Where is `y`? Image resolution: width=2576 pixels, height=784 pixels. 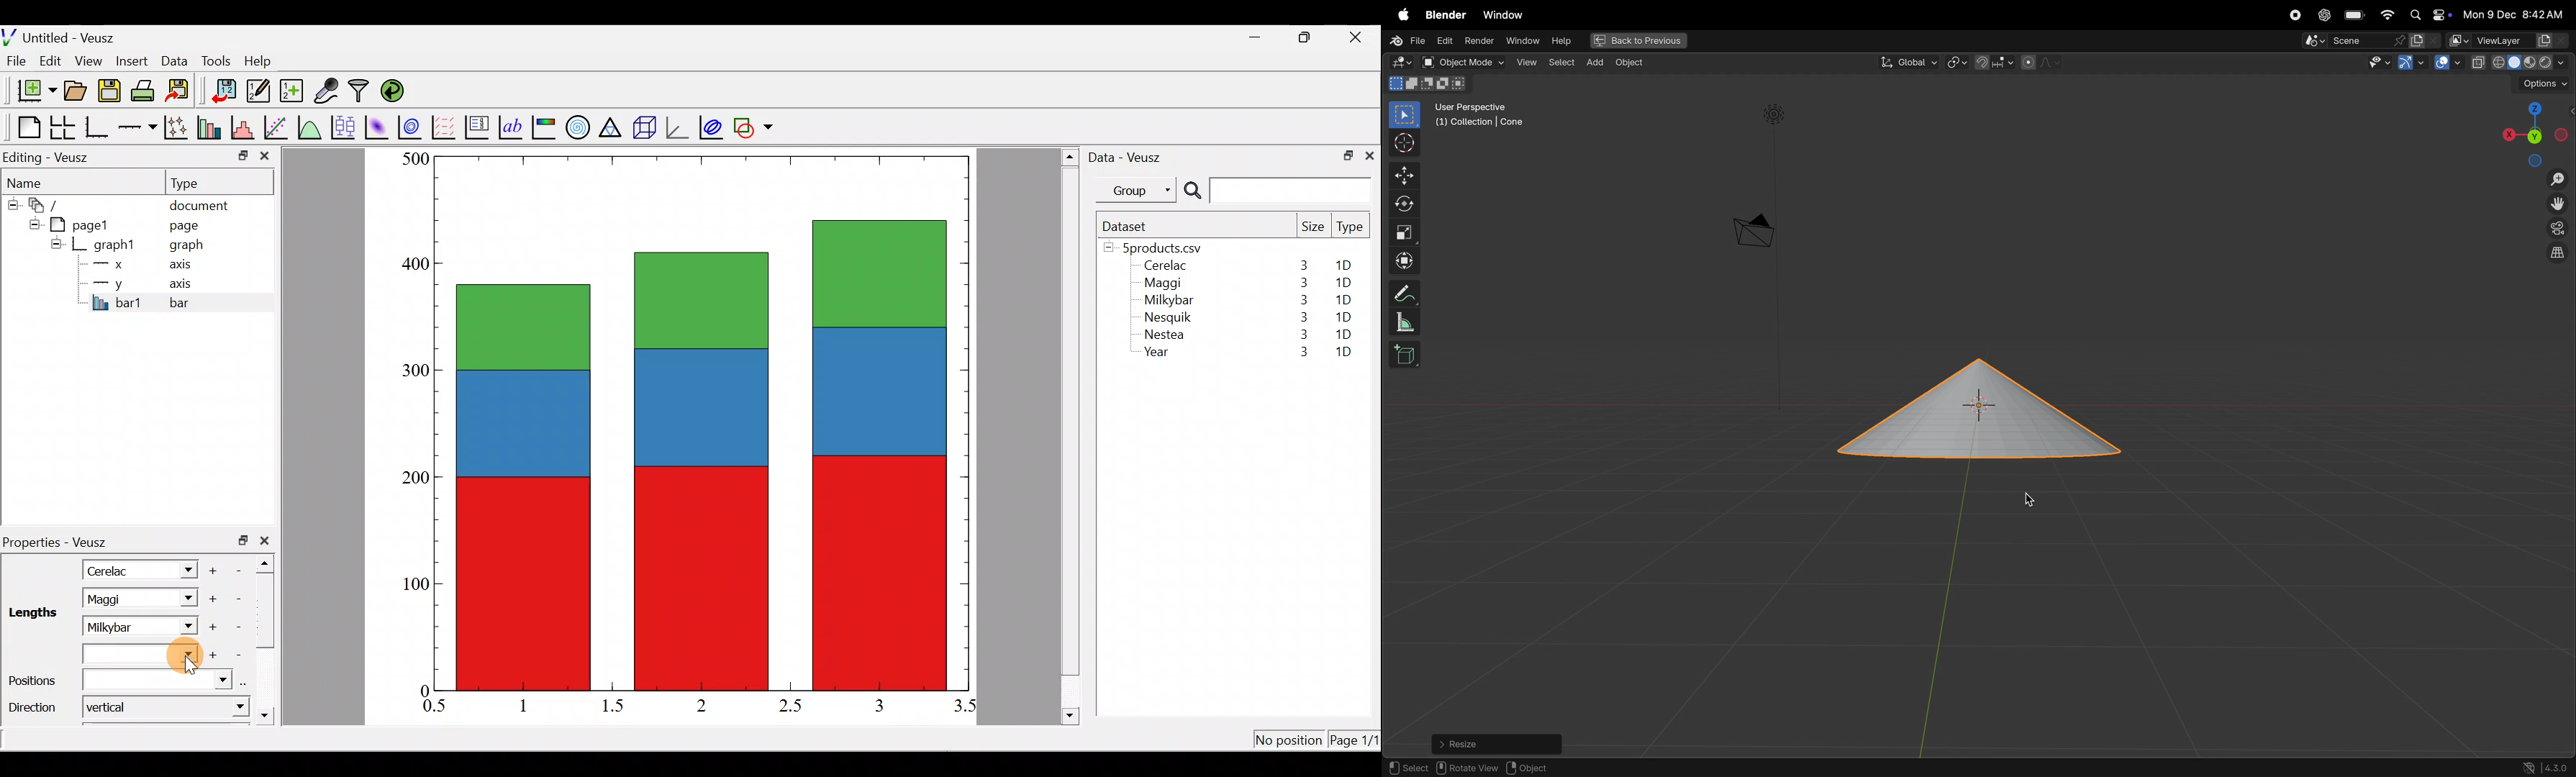 y is located at coordinates (108, 282).